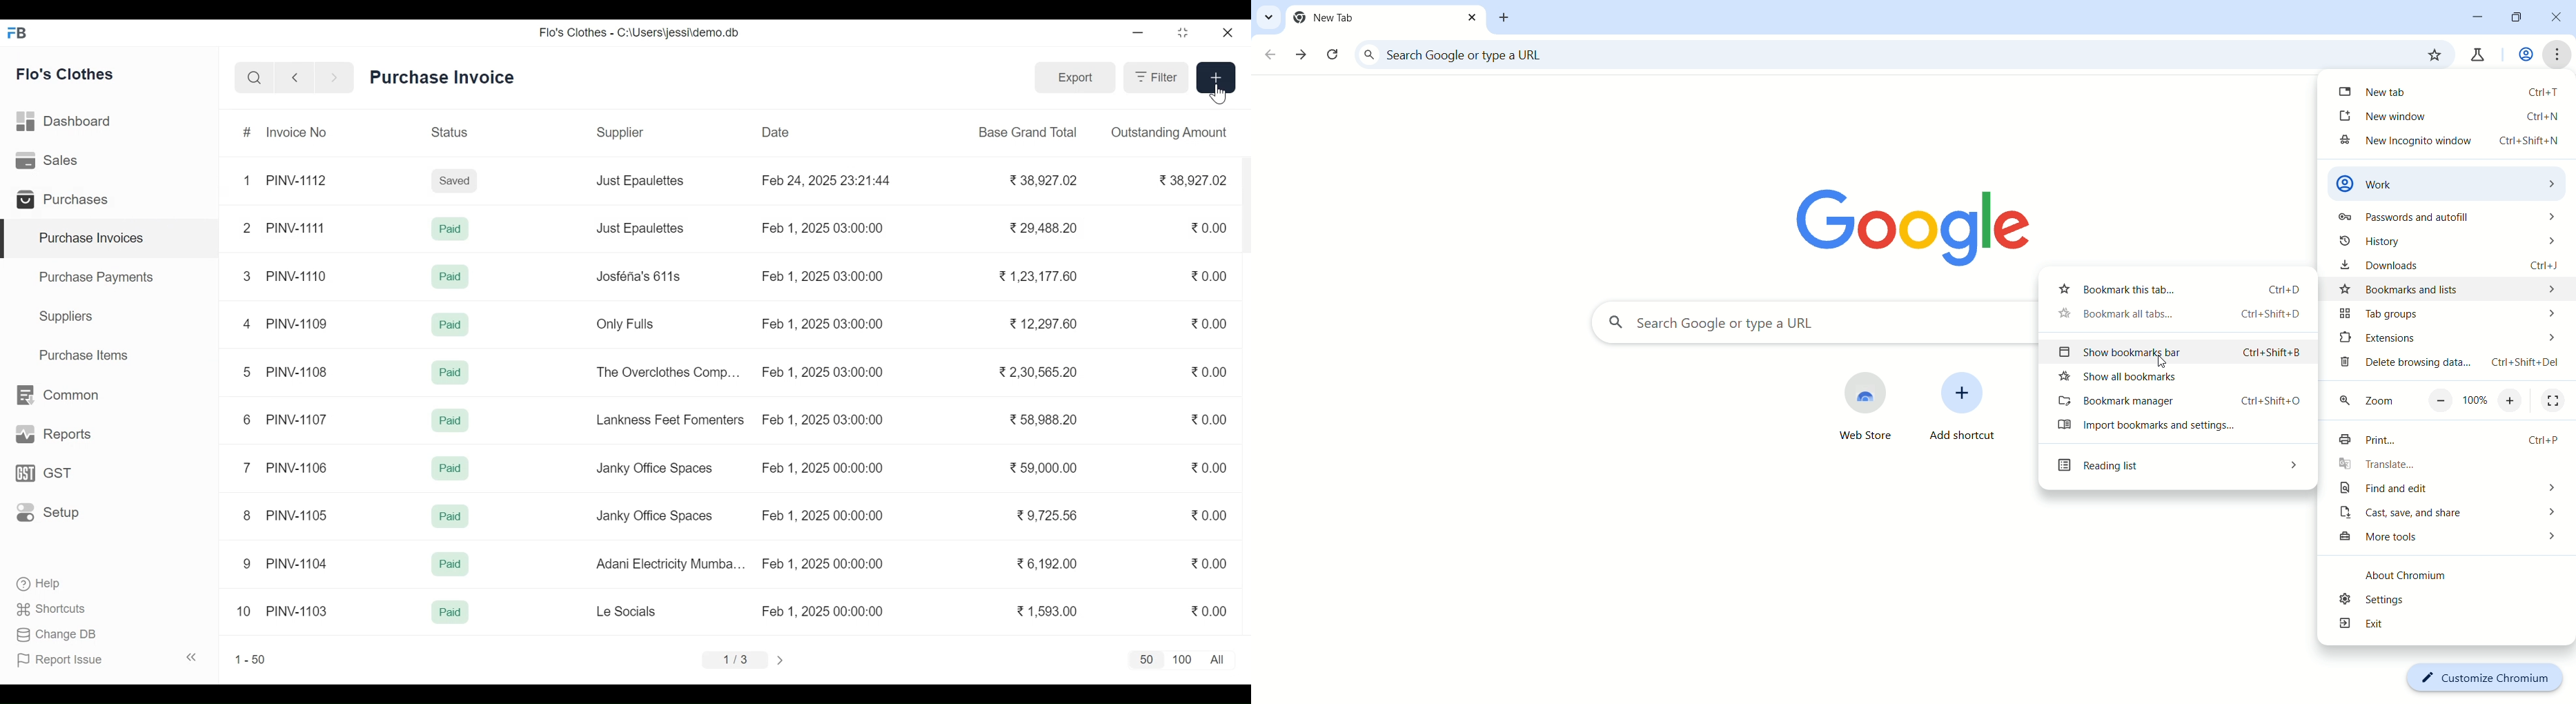 Image resolution: width=2576 pixels, height=728 pixels. What do you see at coordinates (1217, 660) in the screenshot?
I see `All` at bounding box center [1217, 660].